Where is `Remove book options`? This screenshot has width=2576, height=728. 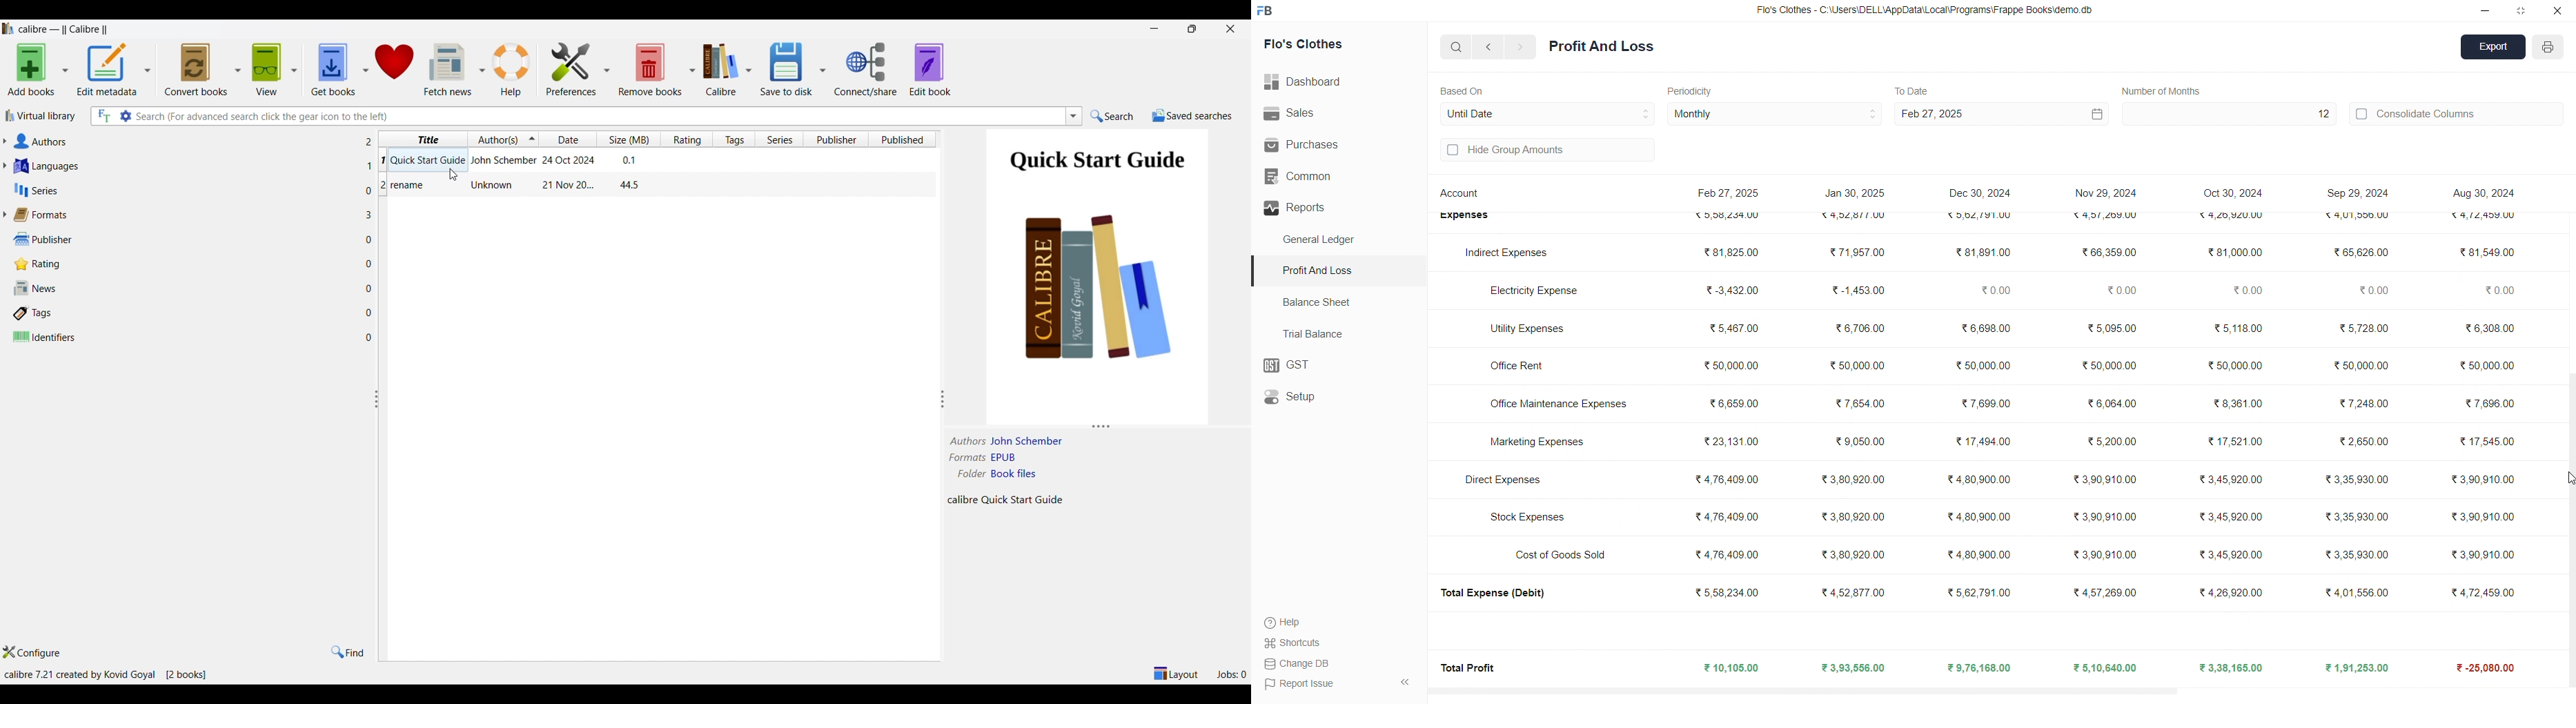
Remove book options is located at coordinates (692, 70).